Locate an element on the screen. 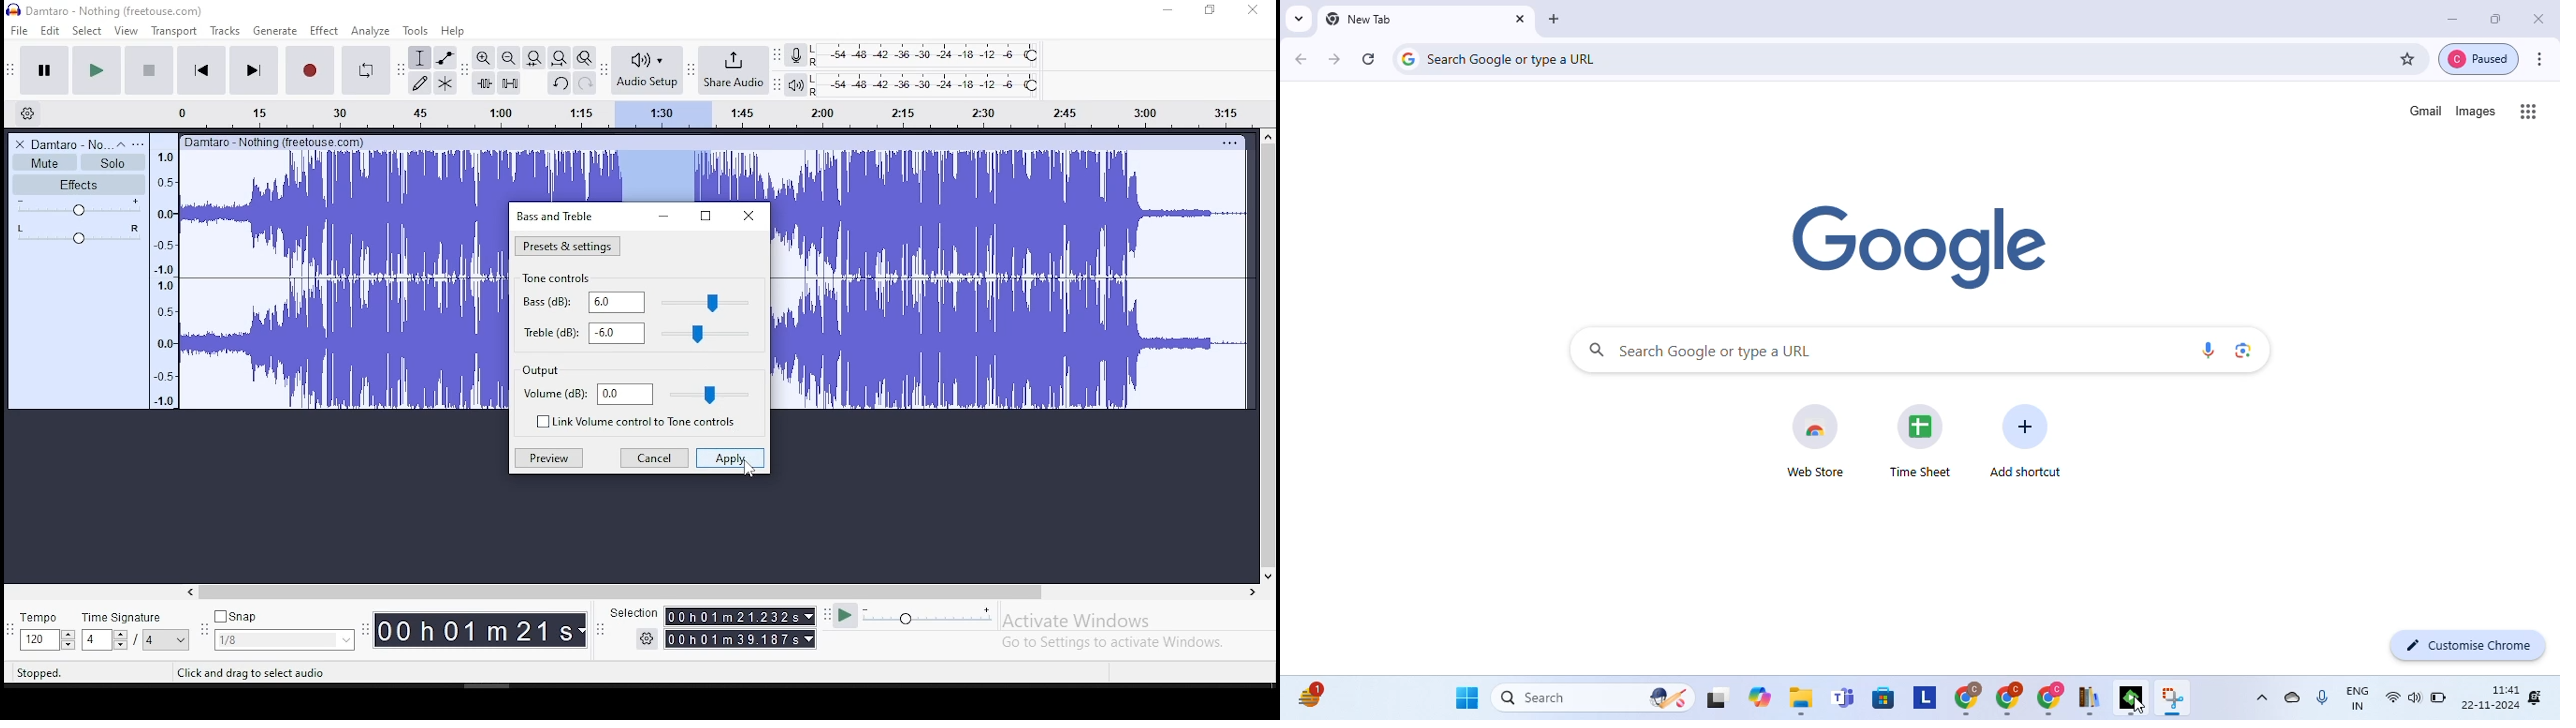 This screenshot has width=2576, height=728.  is located at coordinates (399, 68).